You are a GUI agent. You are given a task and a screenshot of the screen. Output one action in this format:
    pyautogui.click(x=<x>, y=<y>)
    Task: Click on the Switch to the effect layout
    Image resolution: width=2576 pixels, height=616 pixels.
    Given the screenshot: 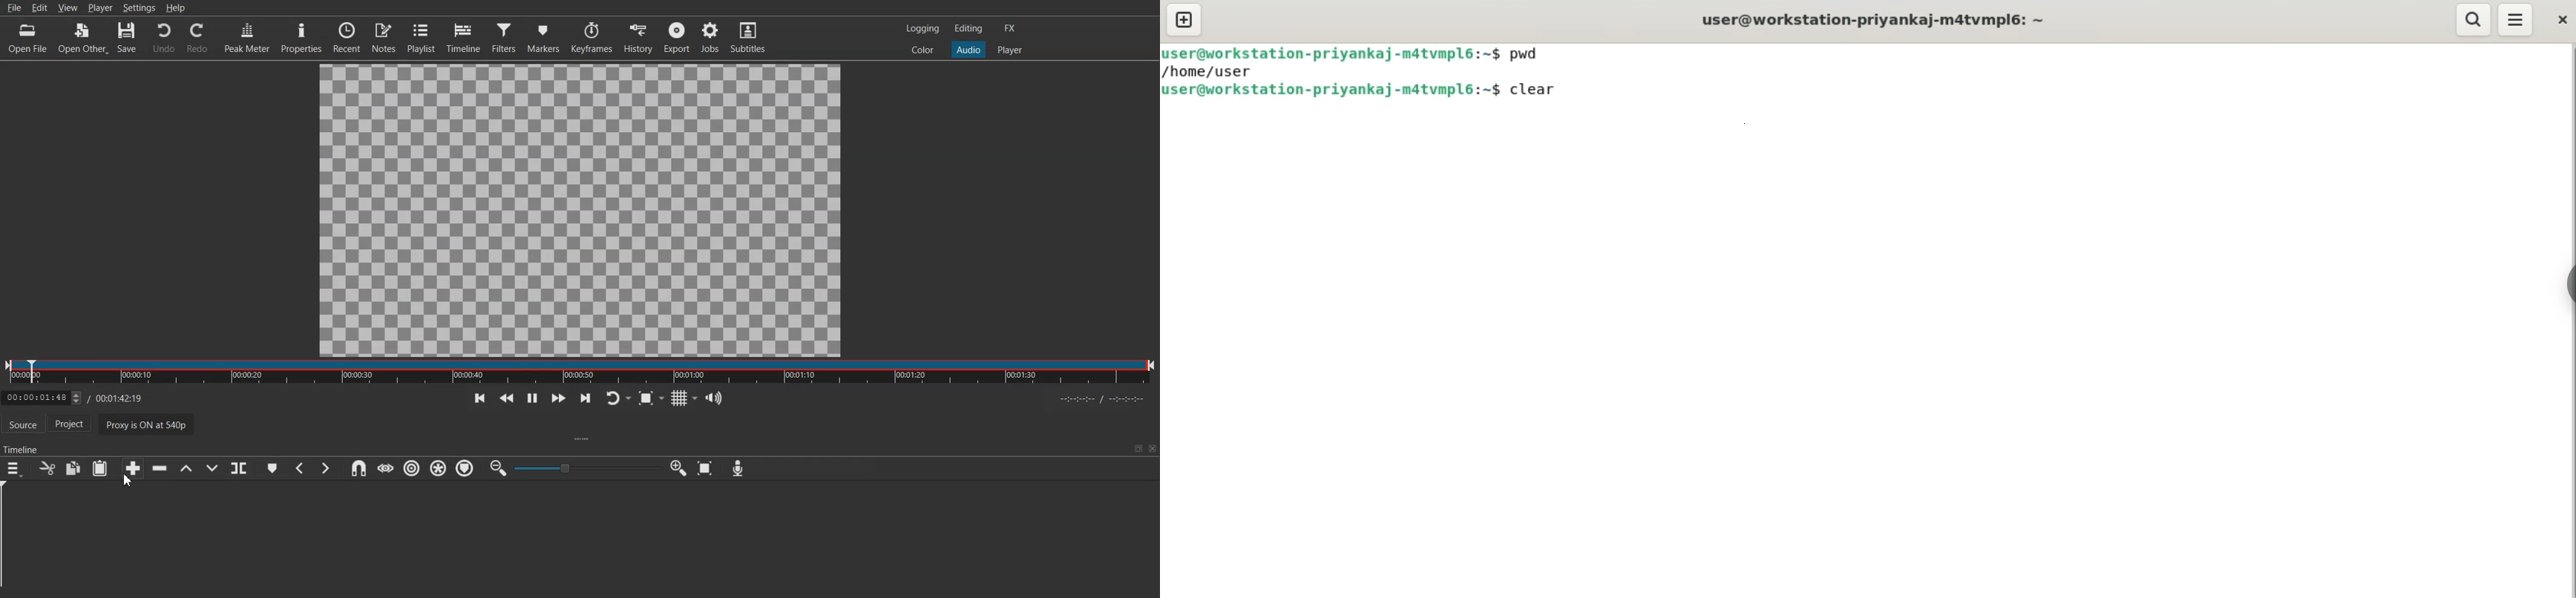 What is the action you would take?
    pyautogui.click(x=1013, y=28)
    